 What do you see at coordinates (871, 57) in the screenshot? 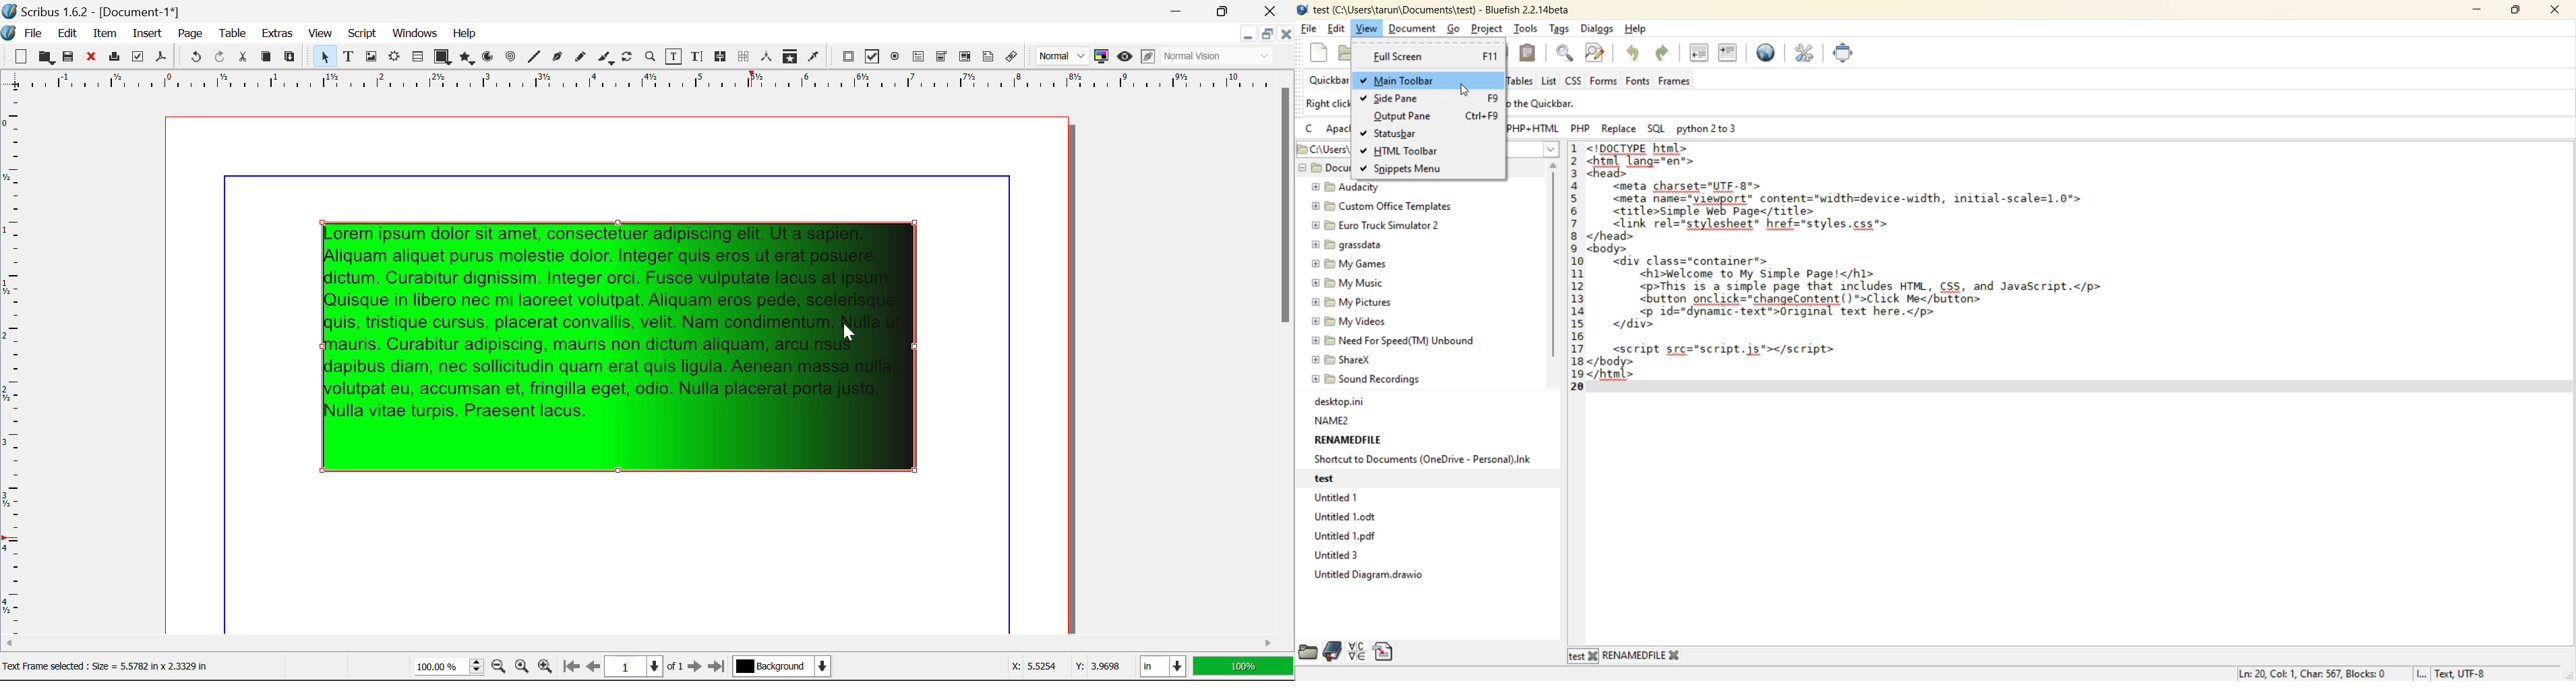
I see `PDF Checkbox` at bounding box center [871, 57].